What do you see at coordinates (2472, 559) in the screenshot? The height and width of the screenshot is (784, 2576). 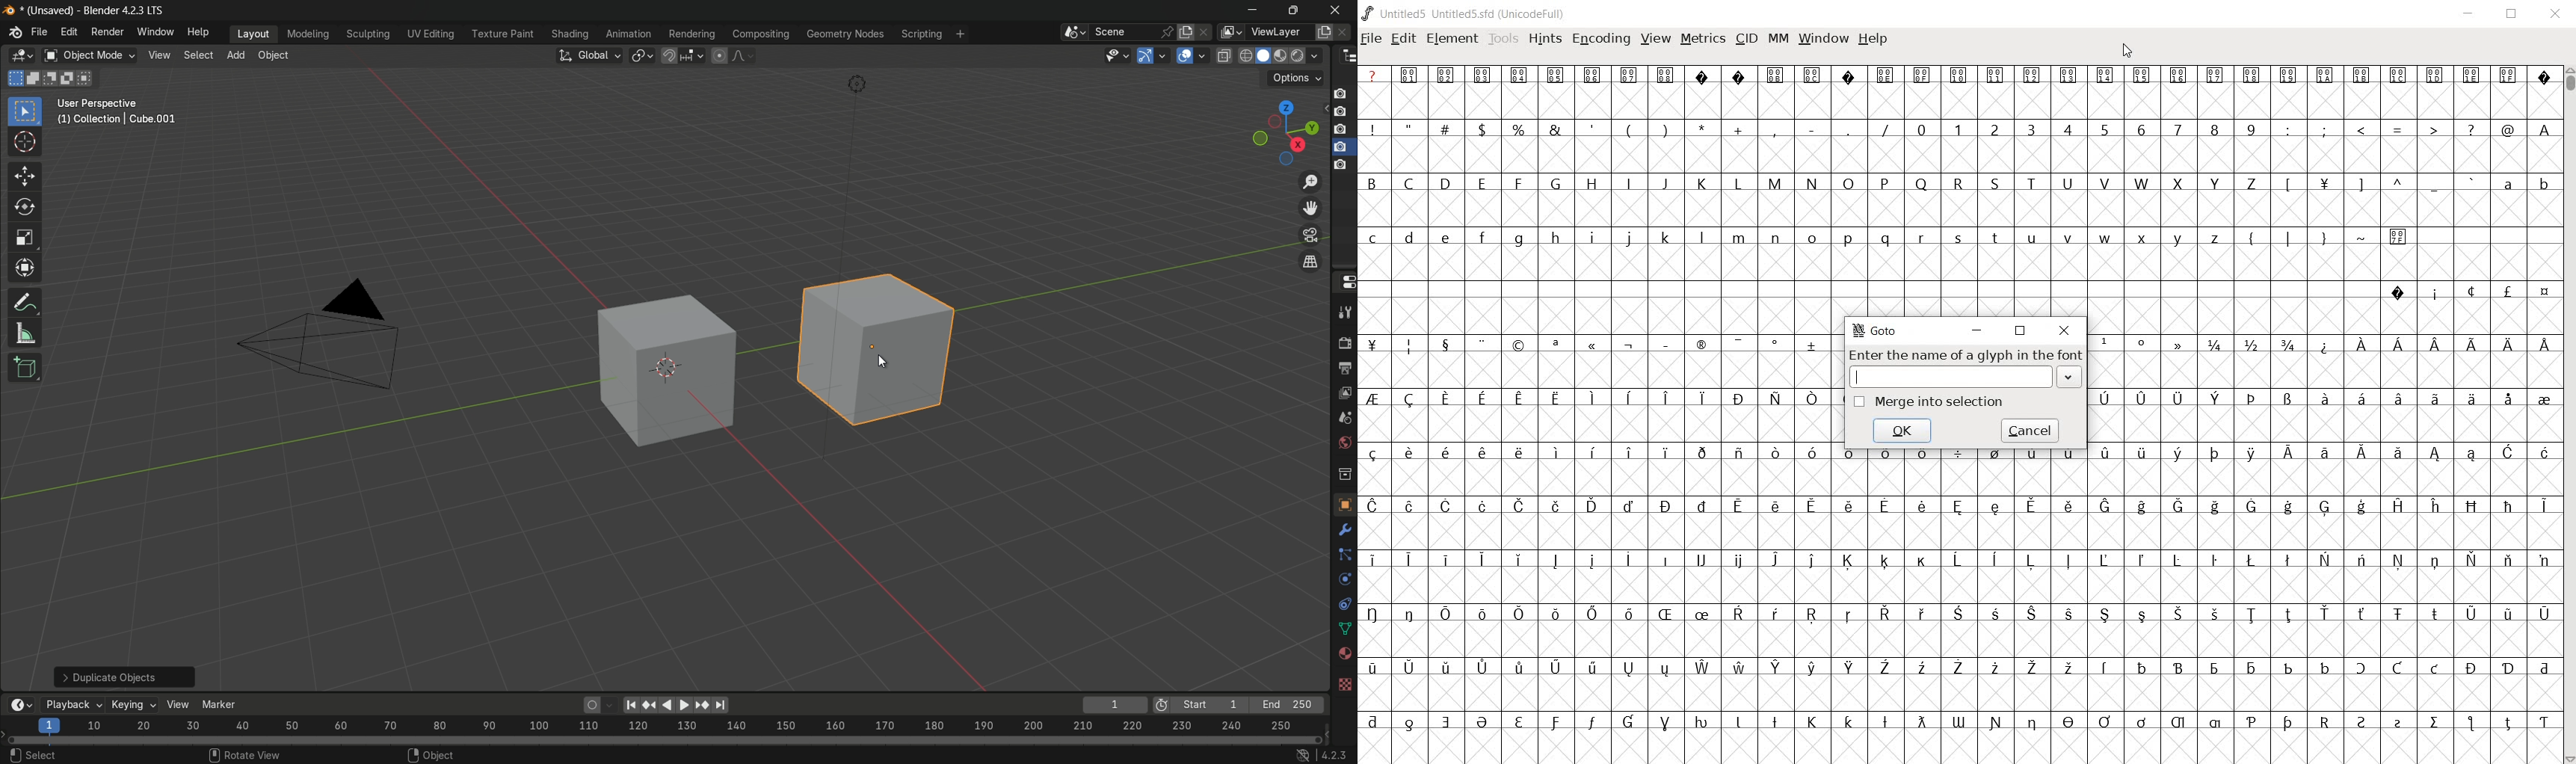 I see `Symbol` at bounding box center [2472, 559].